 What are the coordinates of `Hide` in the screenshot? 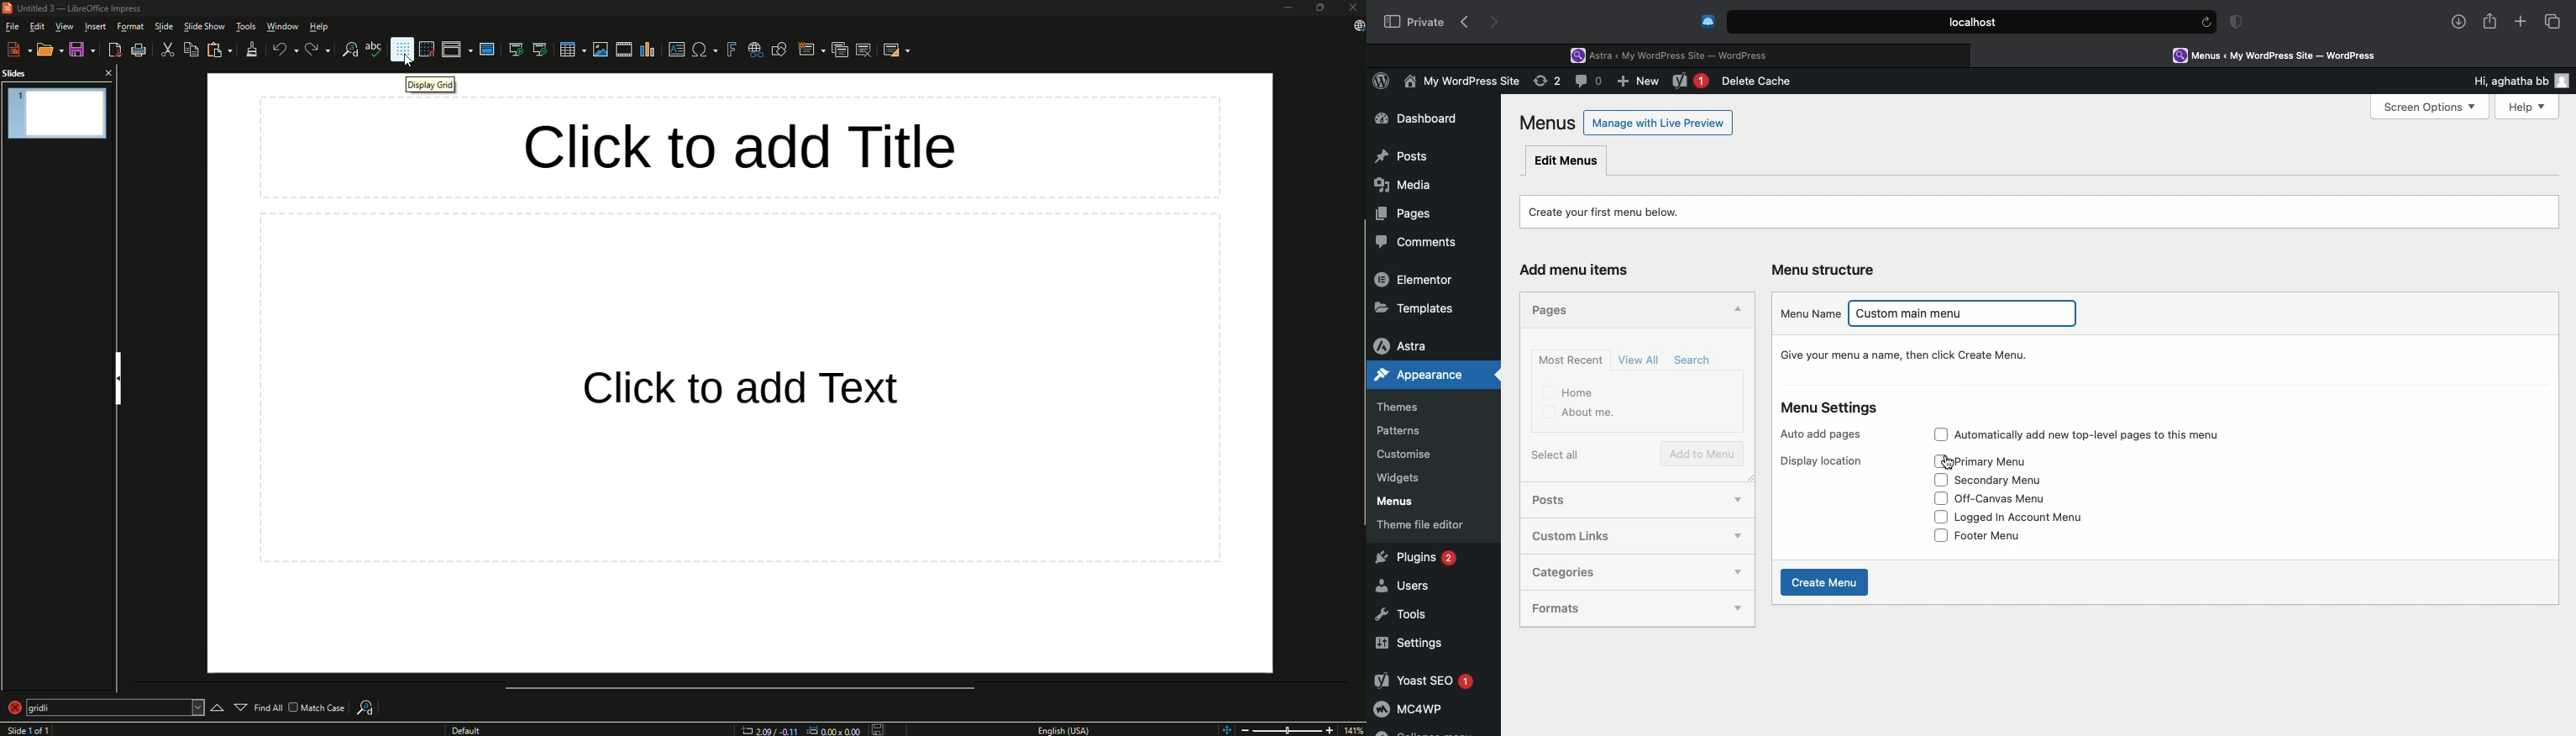 It's located at (1735, 311).